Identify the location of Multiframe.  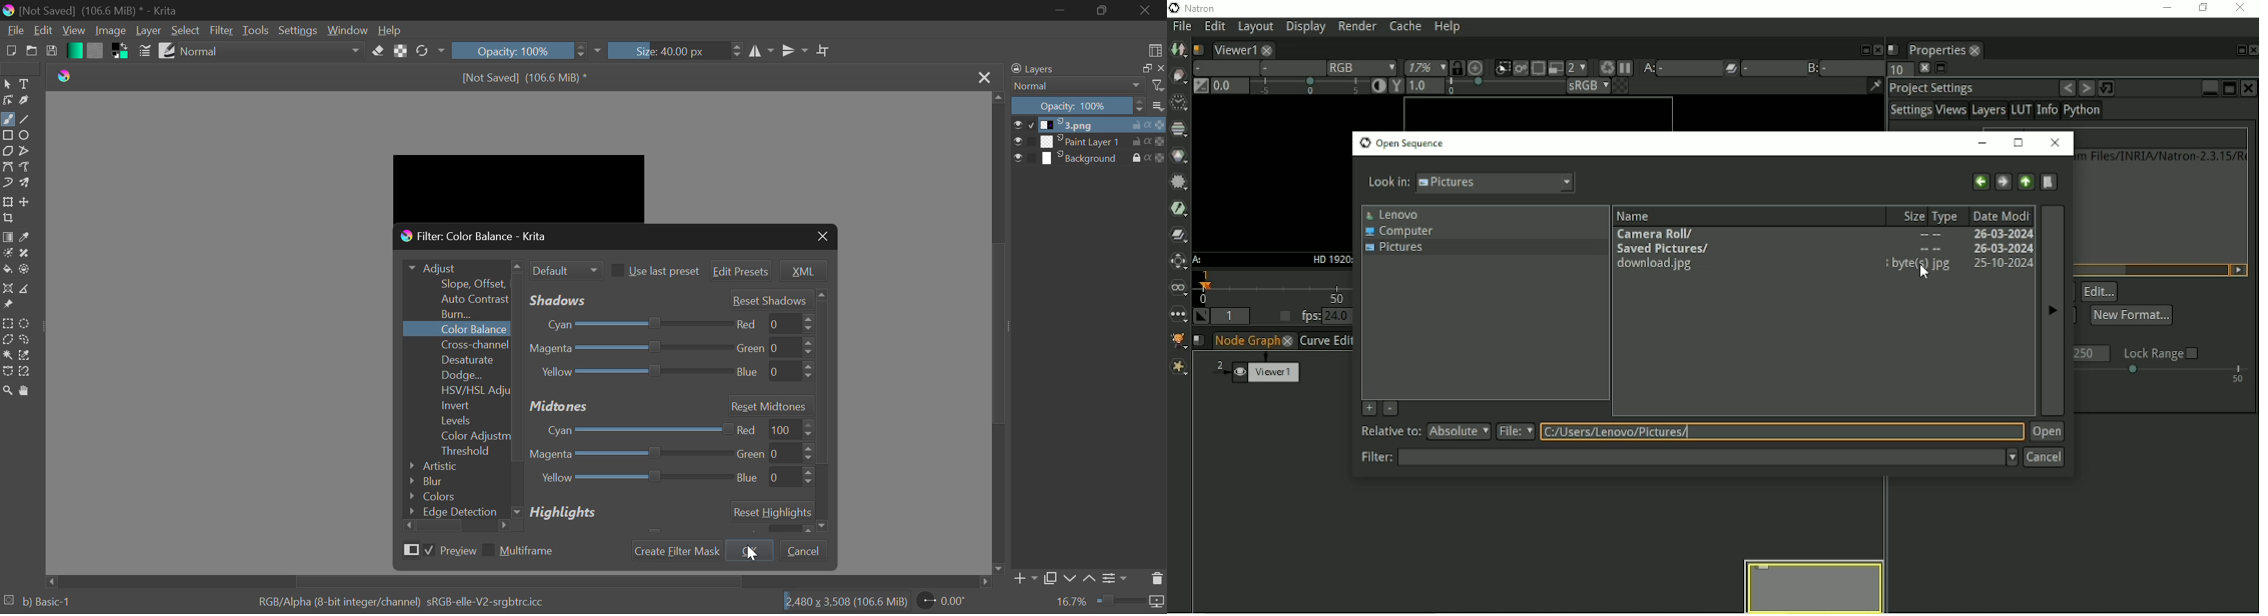
(523, 551).